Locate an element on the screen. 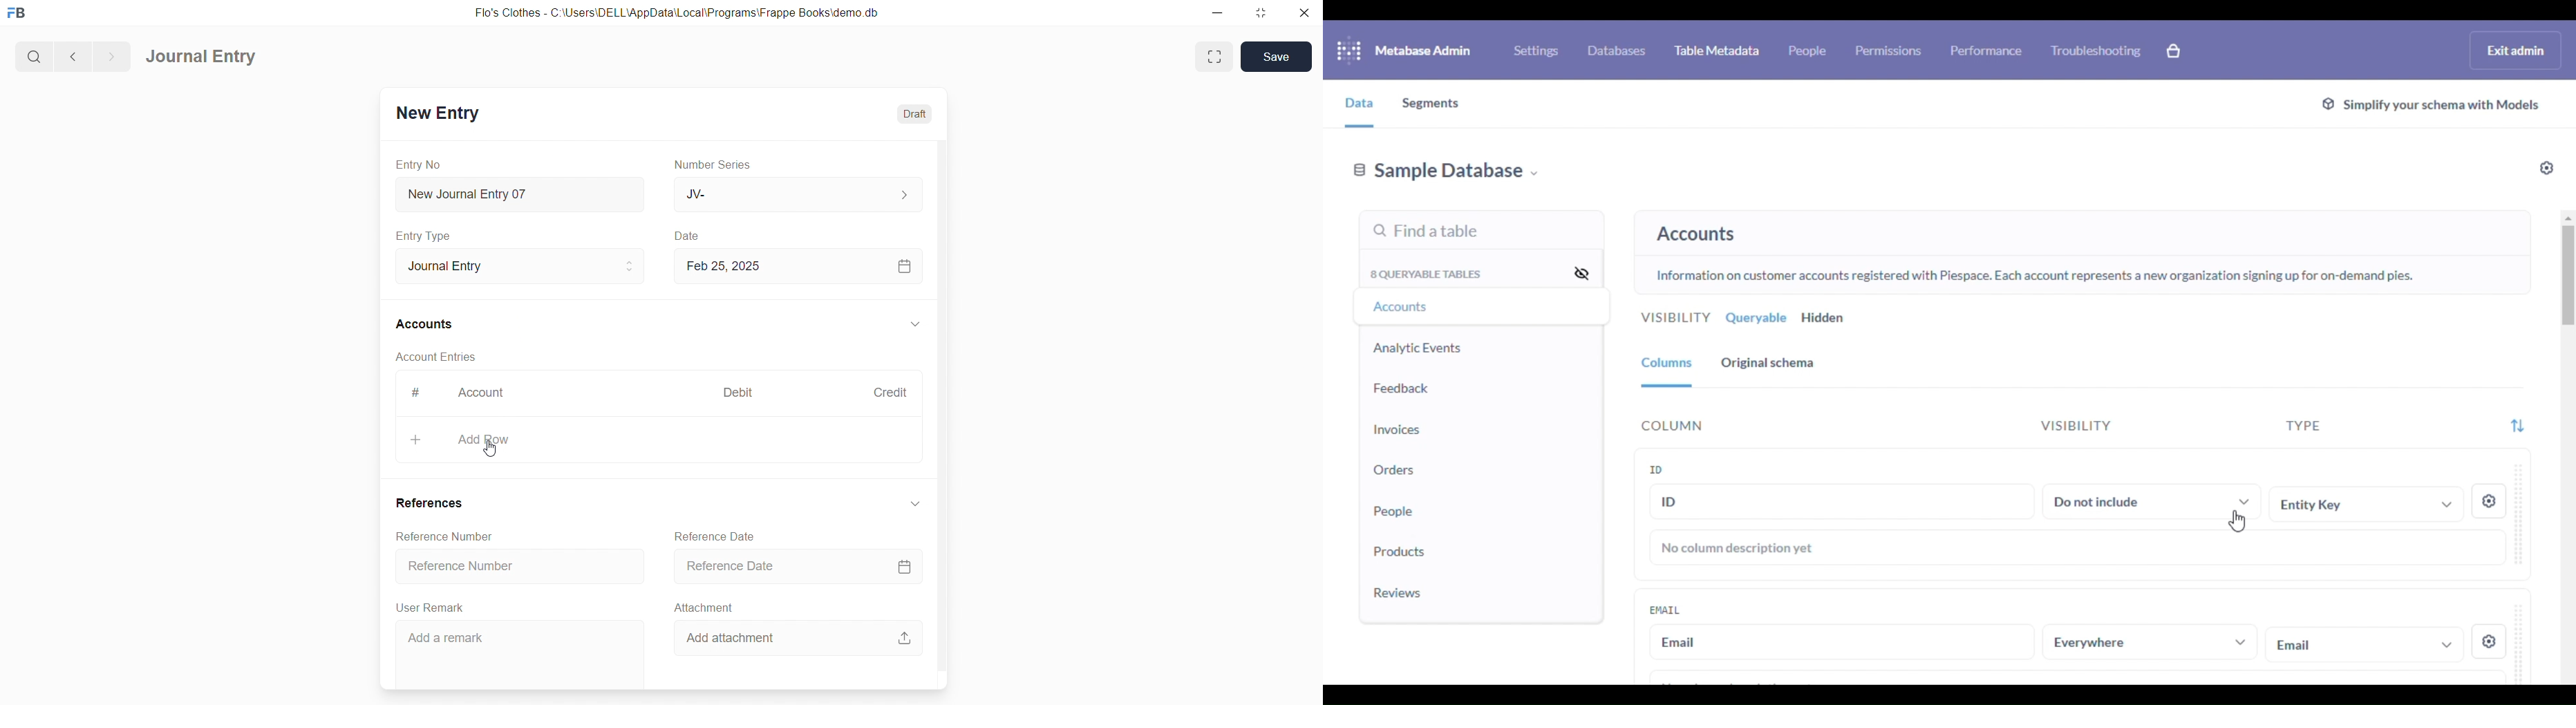 The width and height of the screenshot is (2576, 728). Entry Type is located at coordinates (424, 236).